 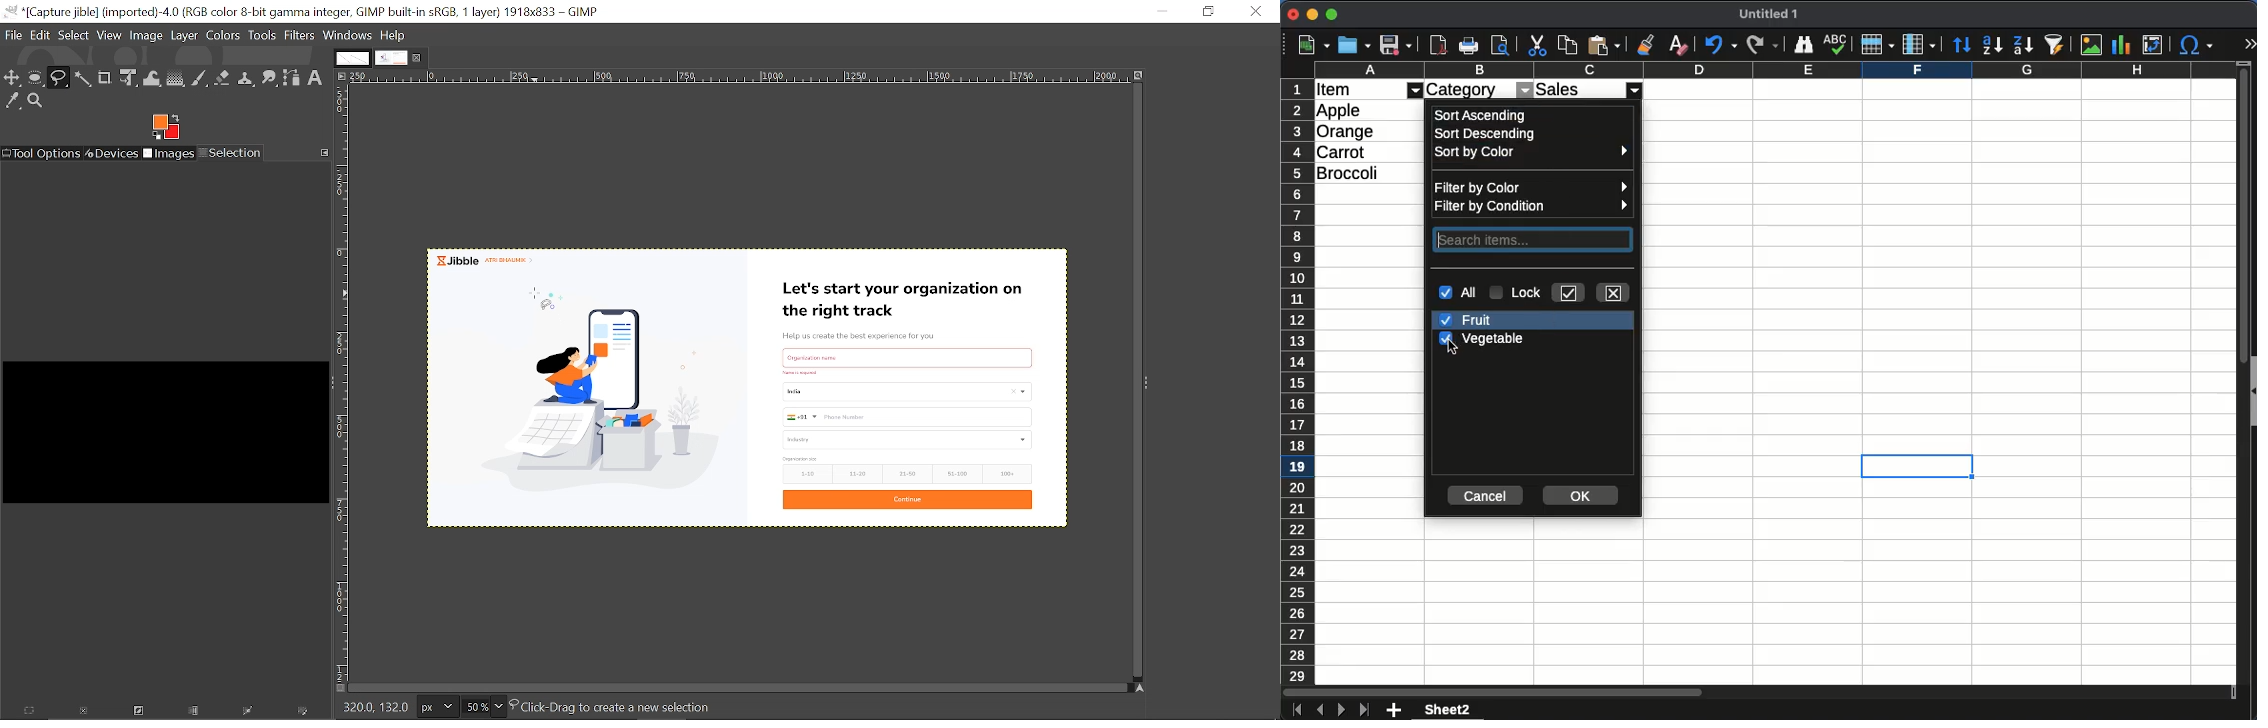 I want to click on Other tab, so click(x=351, y=58).